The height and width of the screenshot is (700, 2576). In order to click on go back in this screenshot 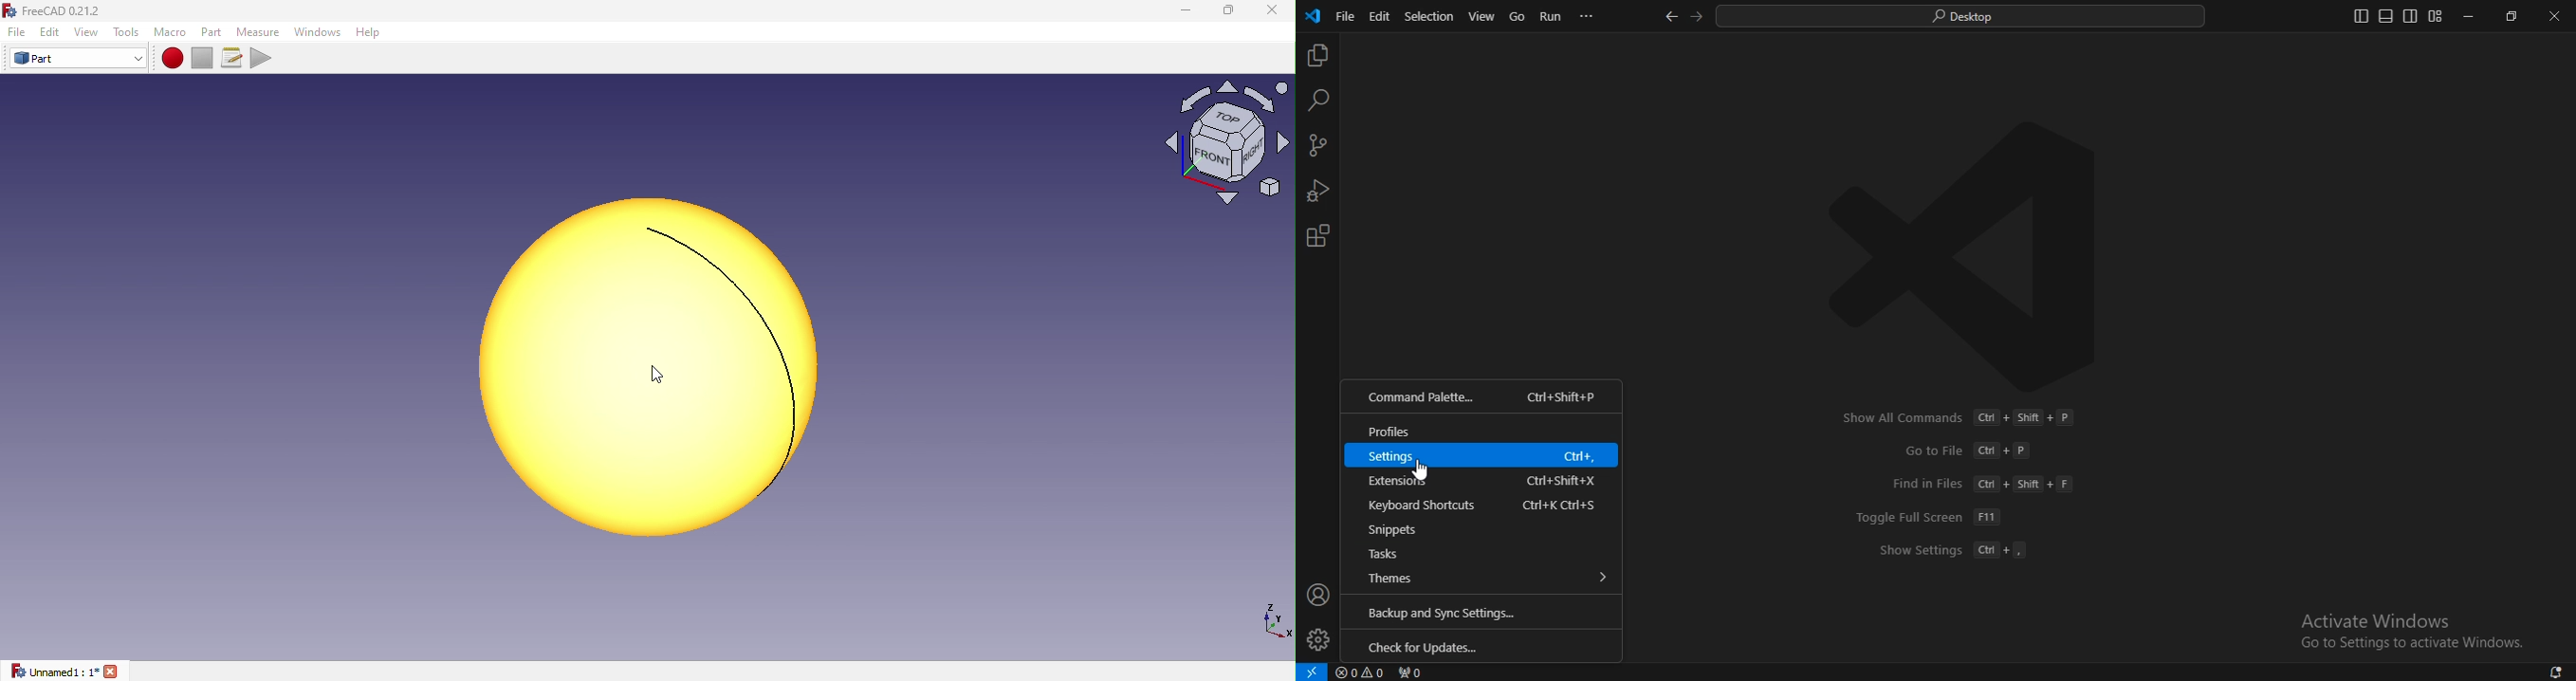, I will do `click(1673, 17)`.